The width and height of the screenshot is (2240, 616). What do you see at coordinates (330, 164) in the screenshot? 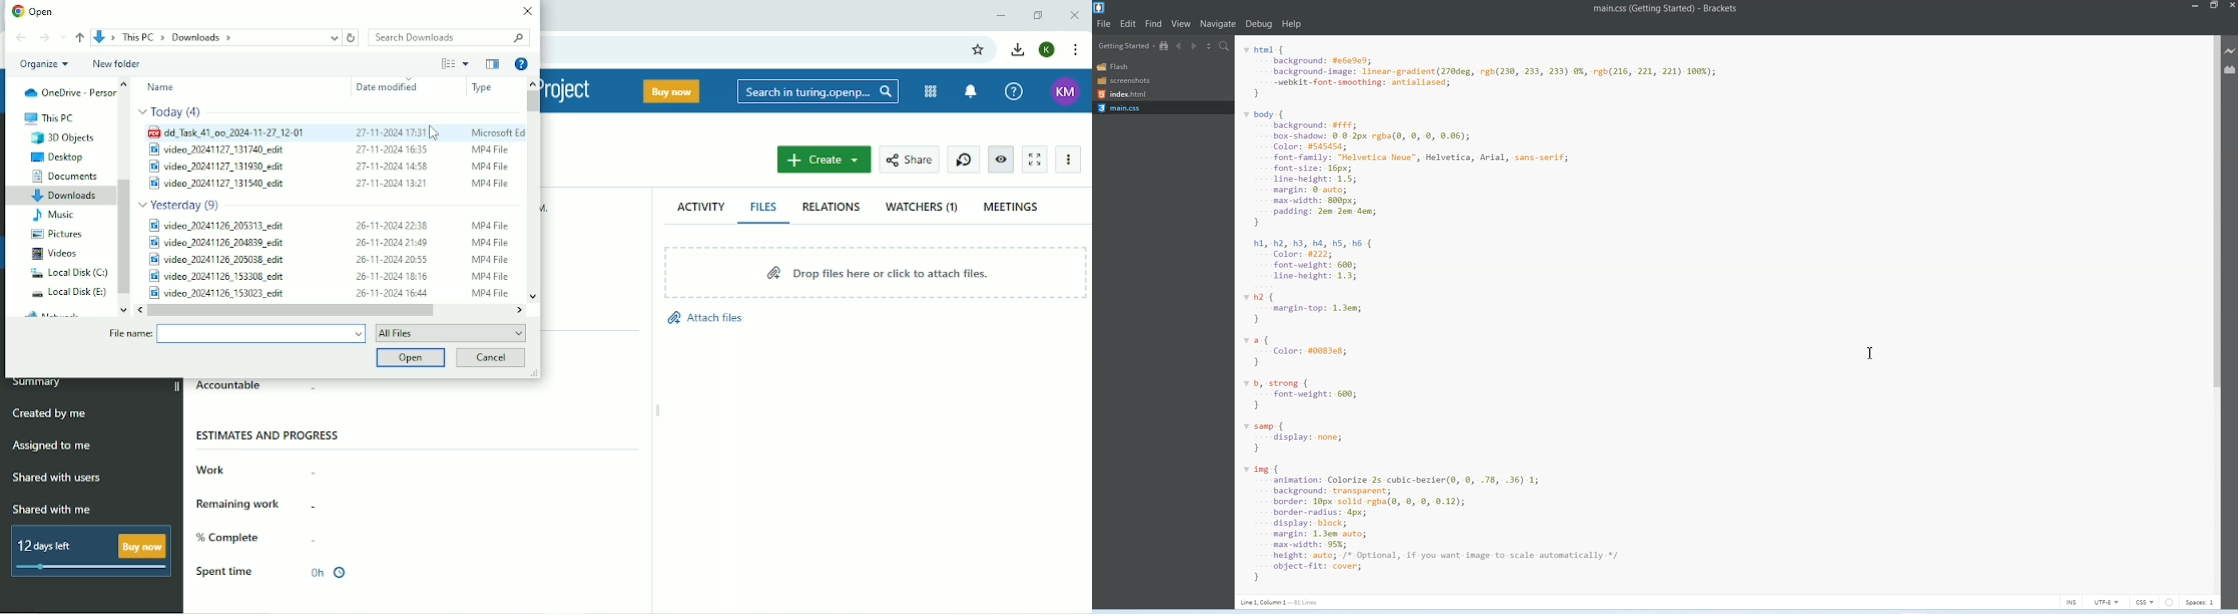
I see `video file` at bounding box center [330, 164].